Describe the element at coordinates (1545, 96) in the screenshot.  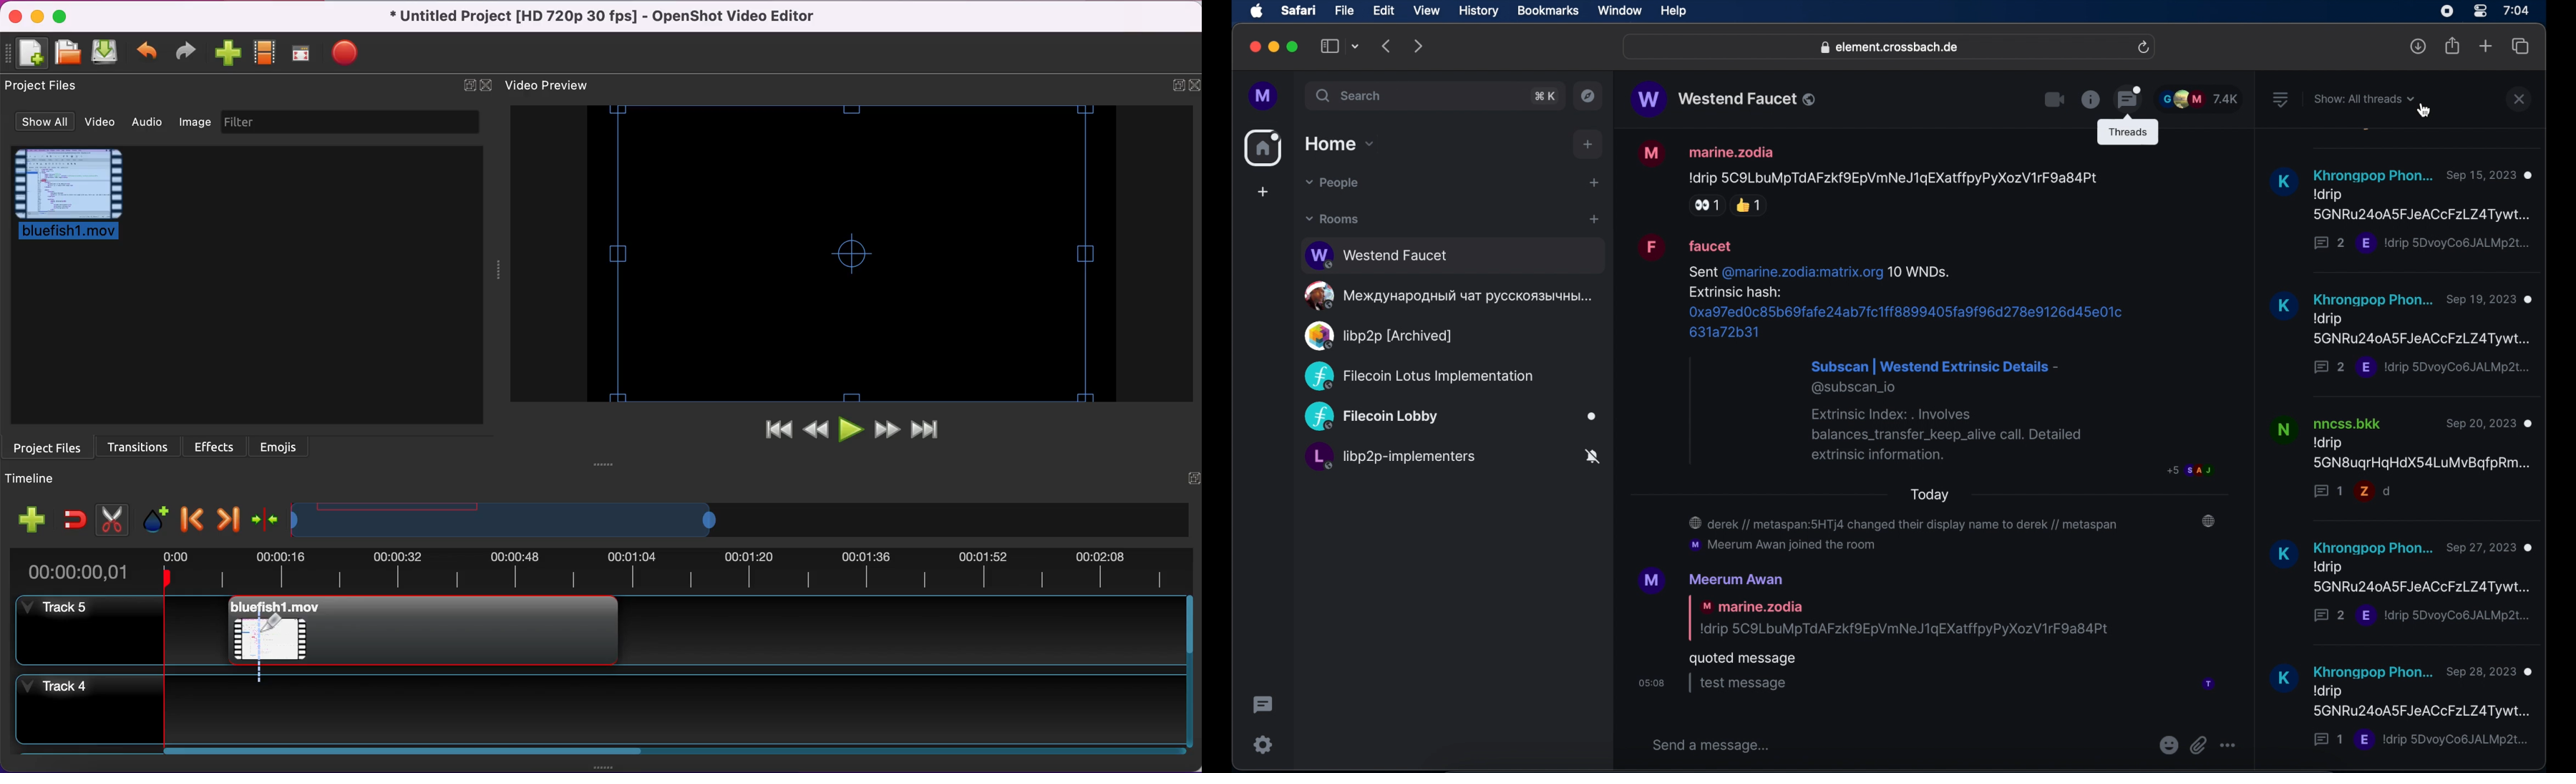
I see `search shortcut` at that location.